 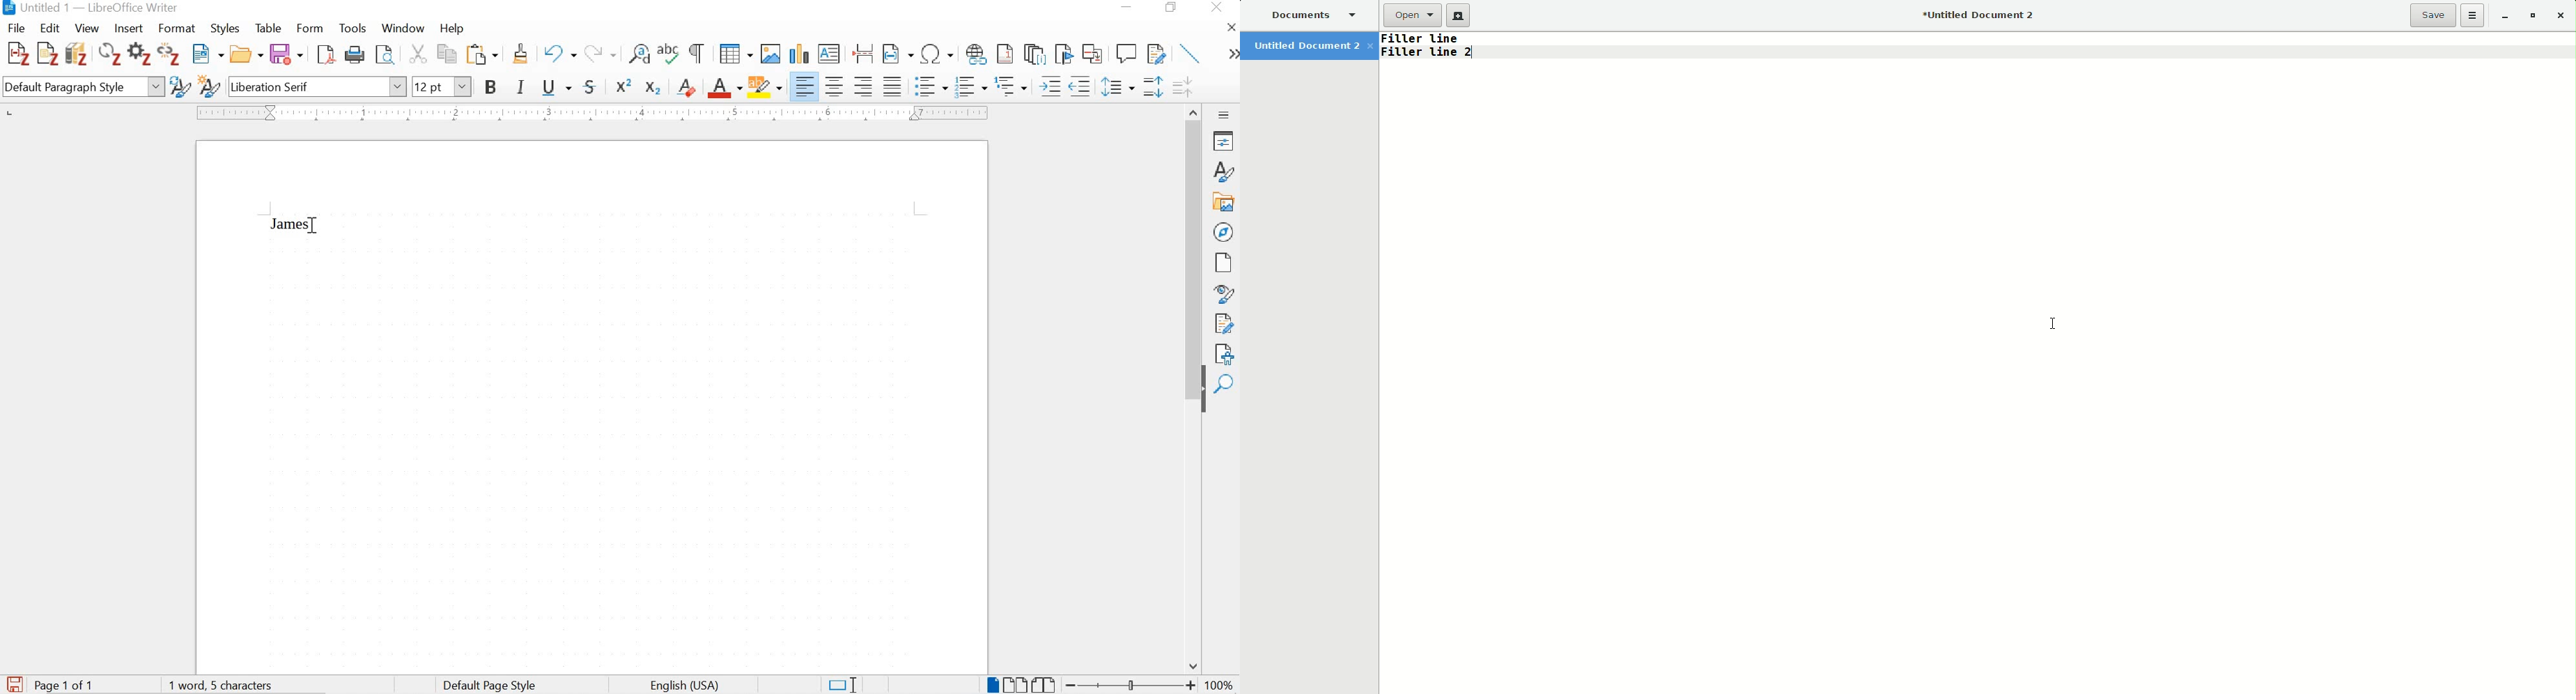 What do you see at coordinates (977, 55) in the screenshot?
I see `insert footnote` at bounding box center [977, 55].